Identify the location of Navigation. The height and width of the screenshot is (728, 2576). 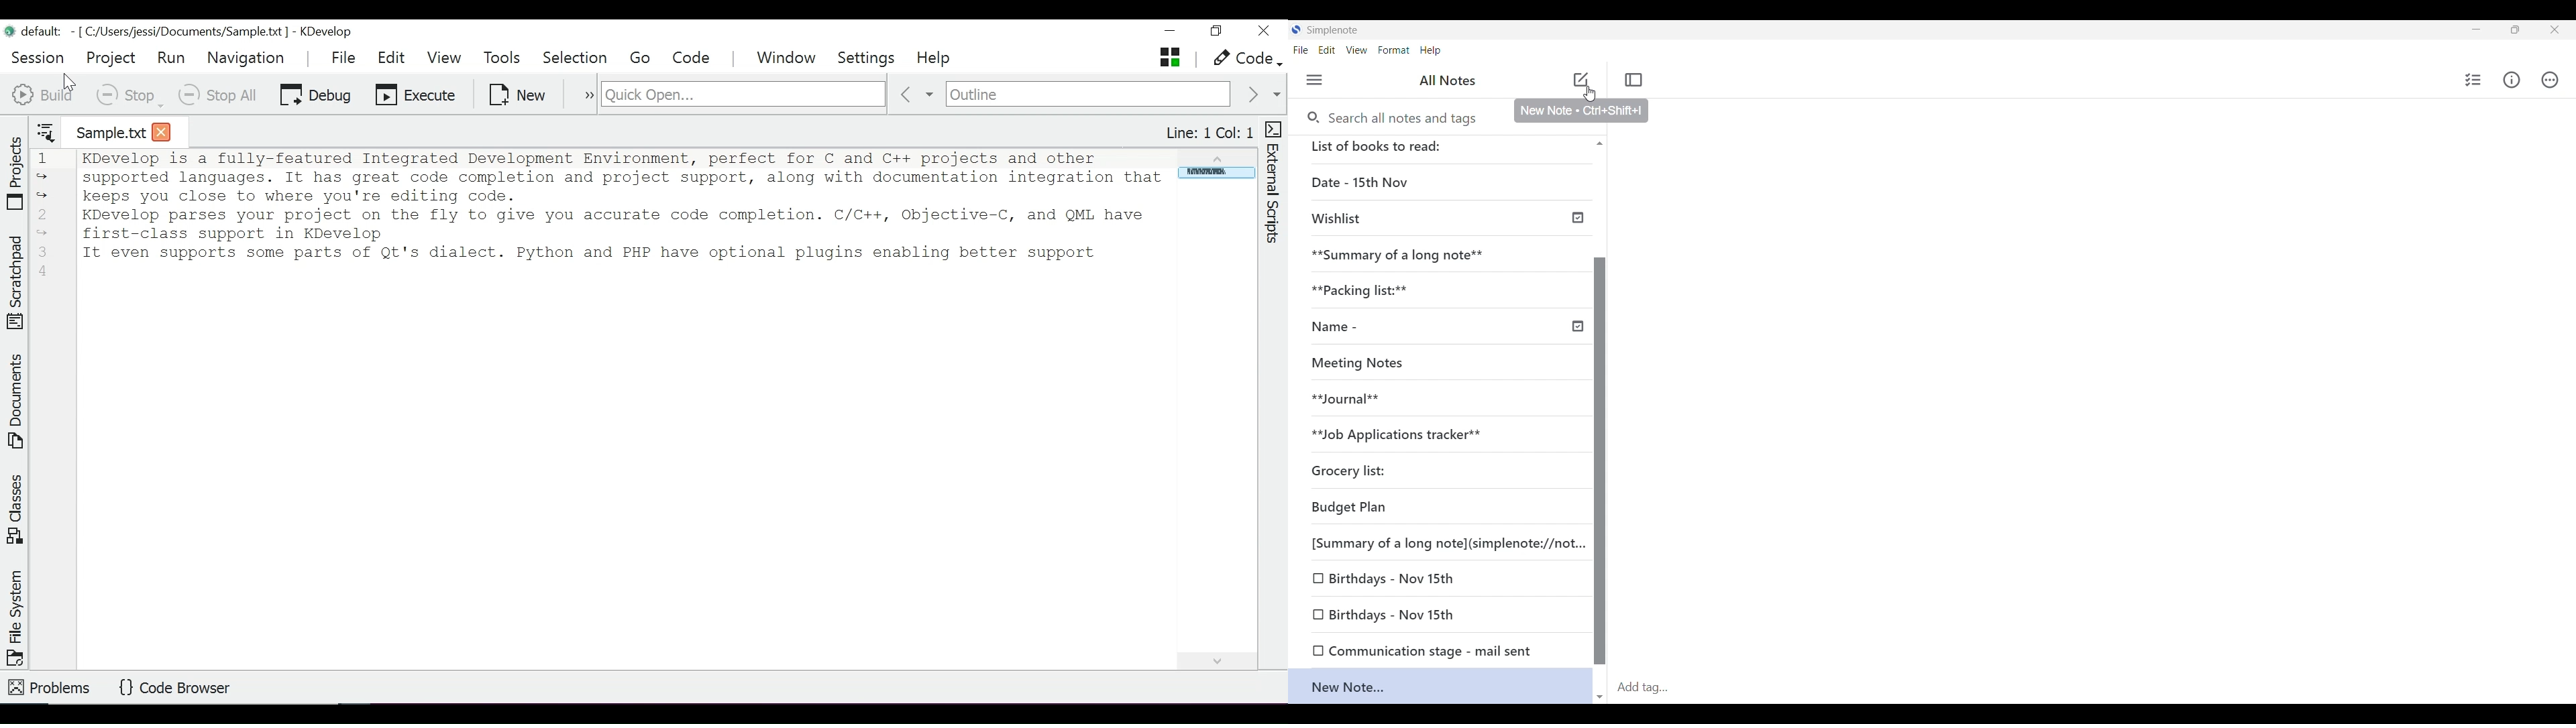
(249, 59).